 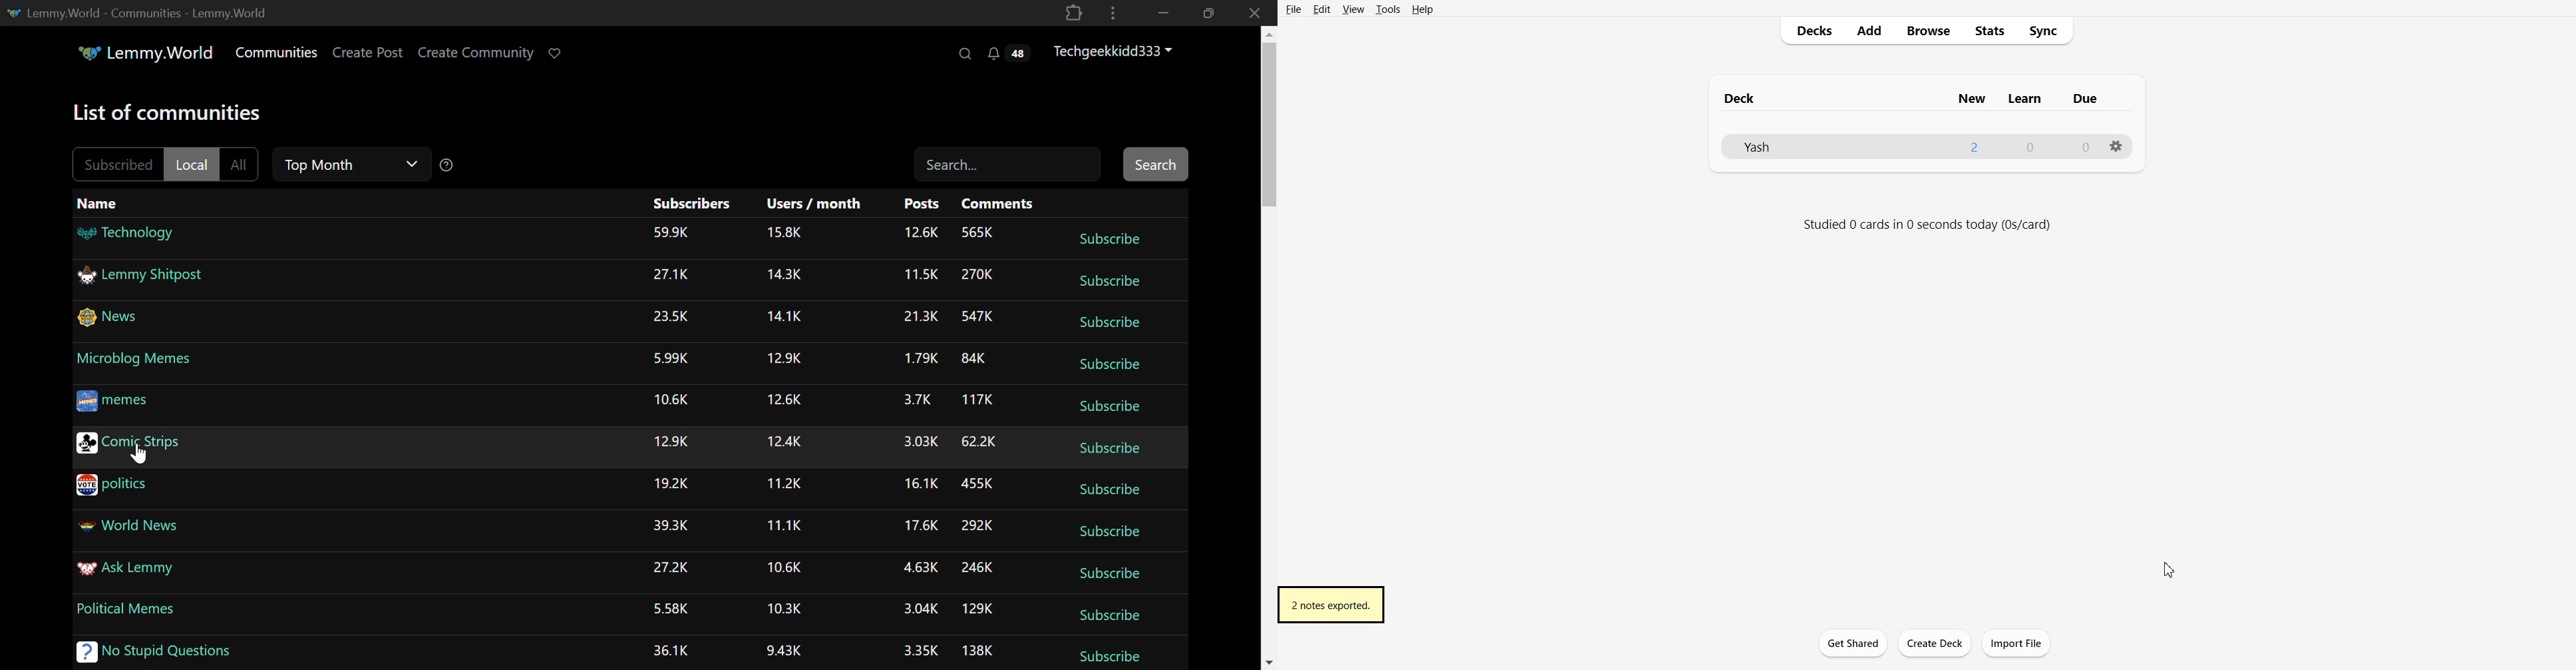 I want to click on Subscribe, so click(x=1109, y=281).